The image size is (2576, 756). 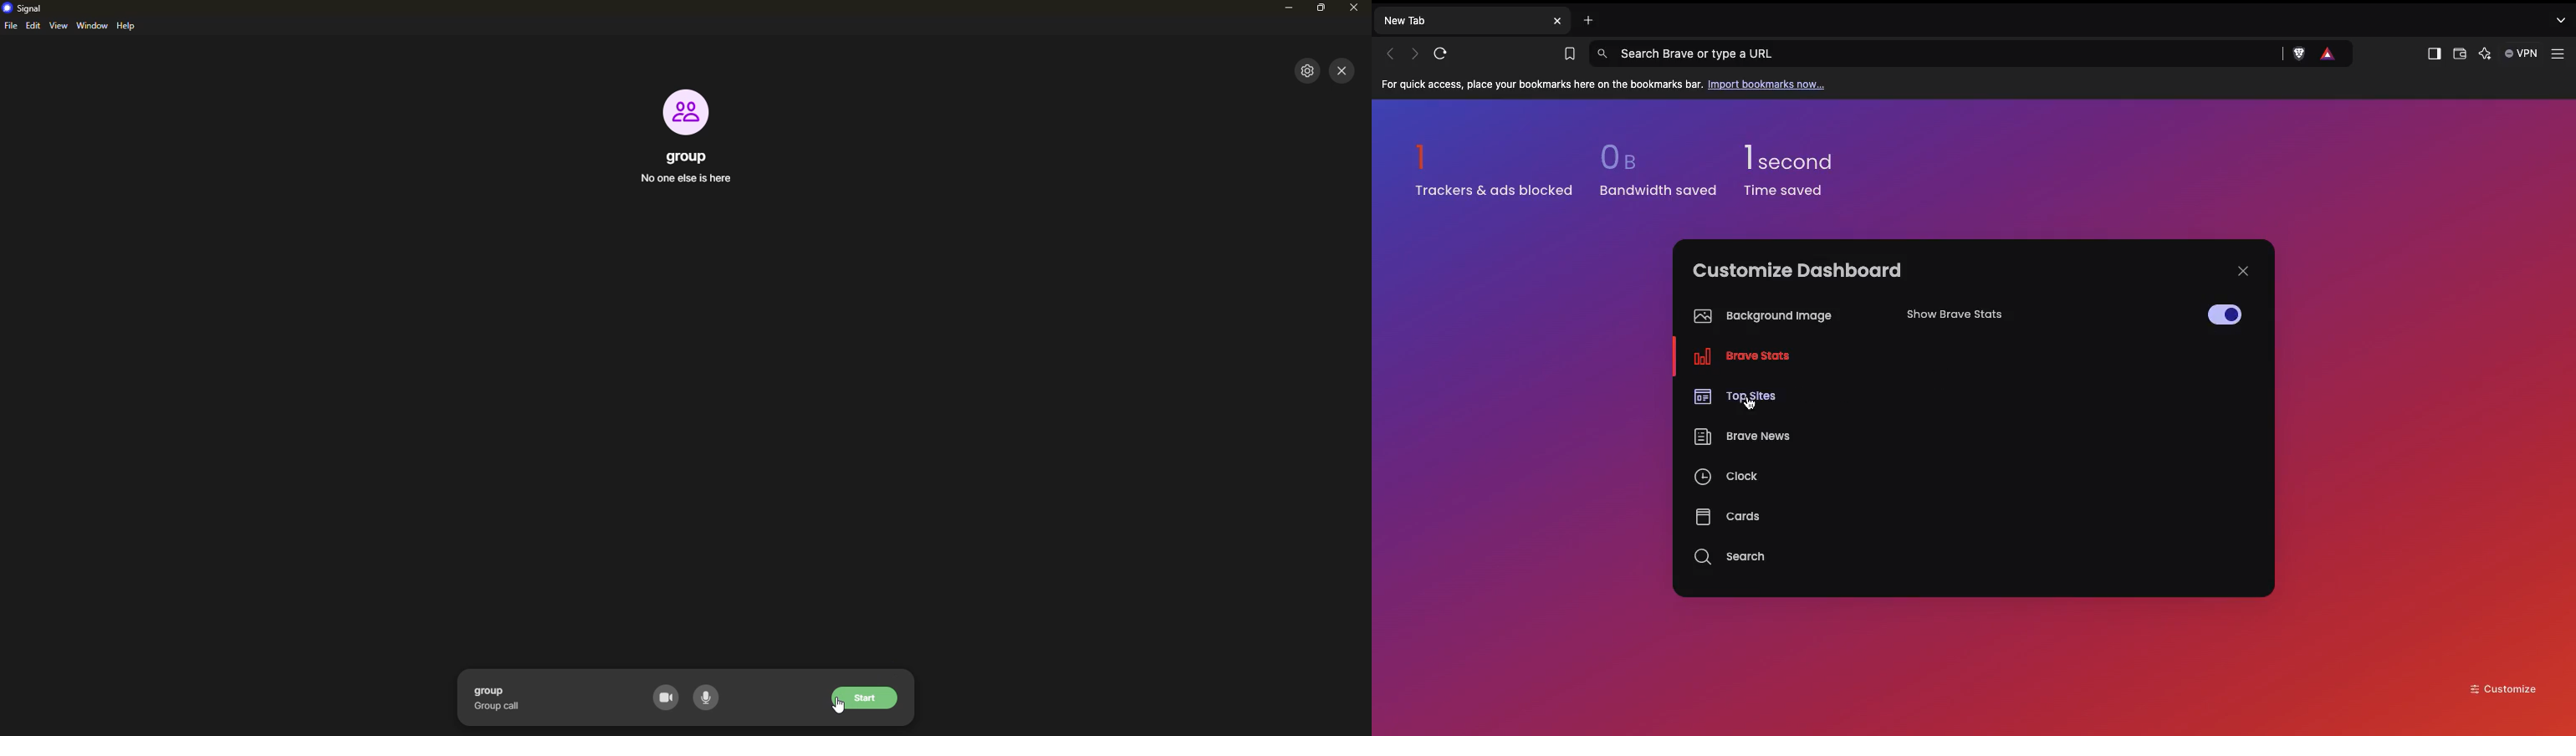 What do you see at coordinates (1353, 9) in the screenshot?
I see `close` at bounding box center [1353, 9].